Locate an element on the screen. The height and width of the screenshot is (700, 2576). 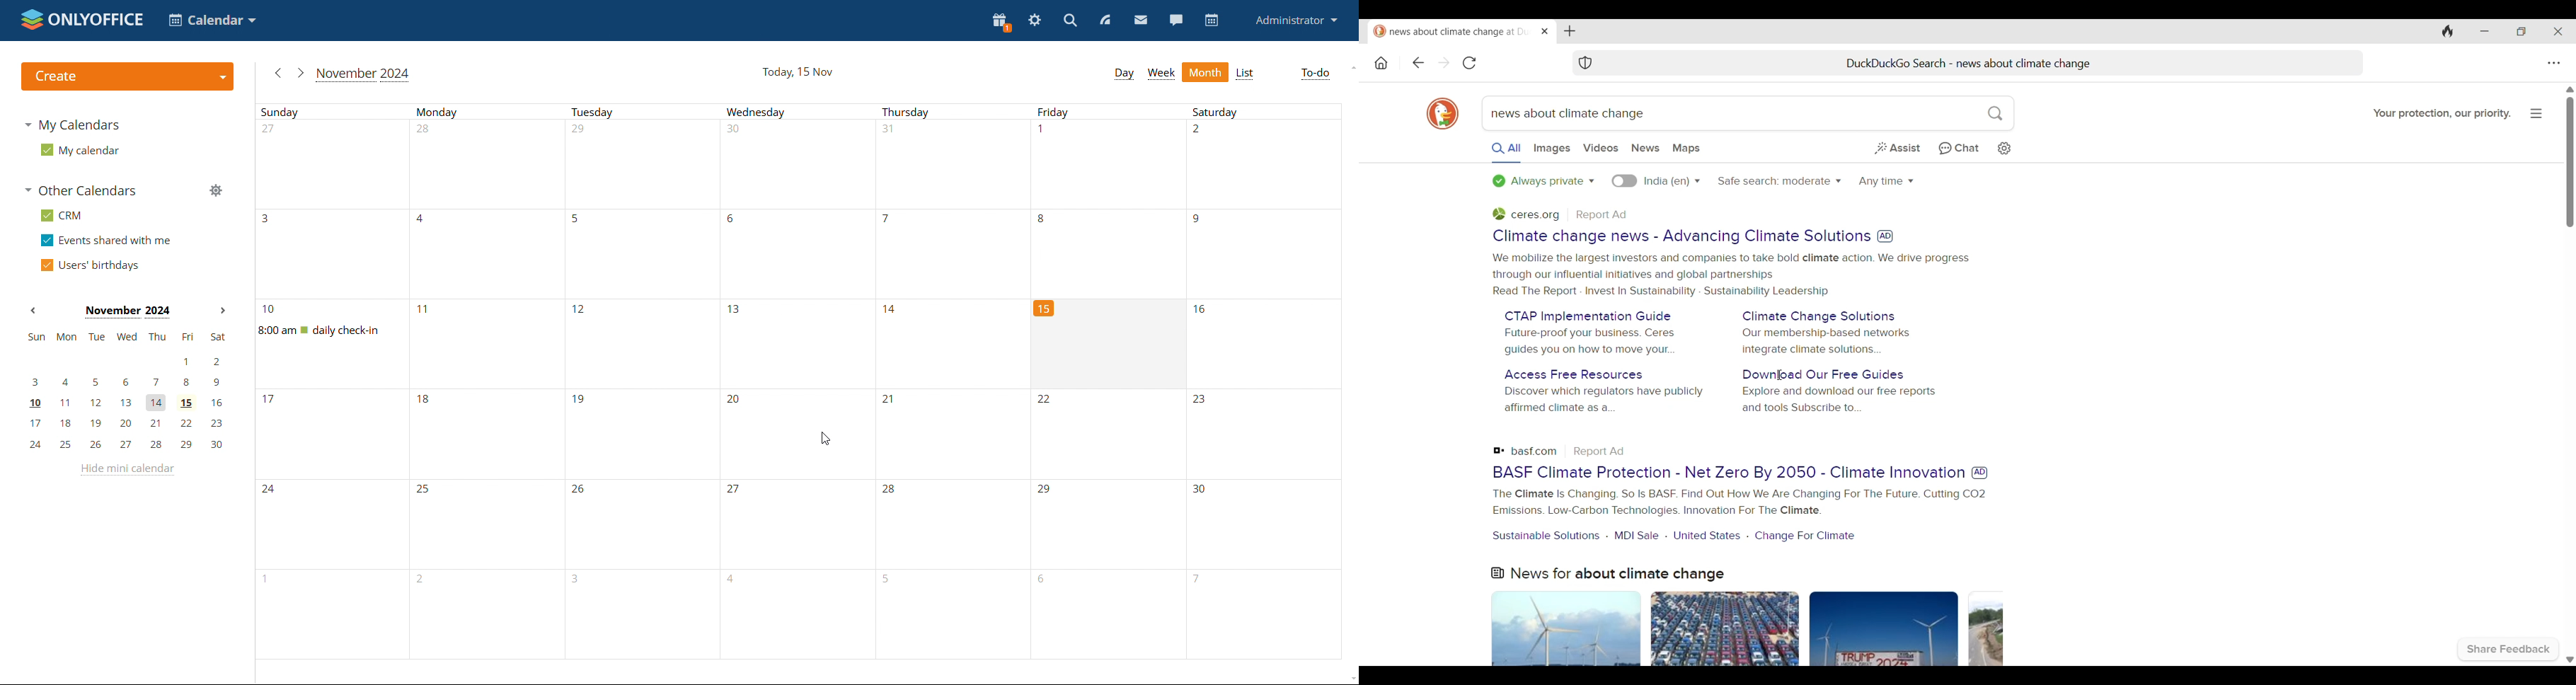
chat is located at coordinates (1175, 20).